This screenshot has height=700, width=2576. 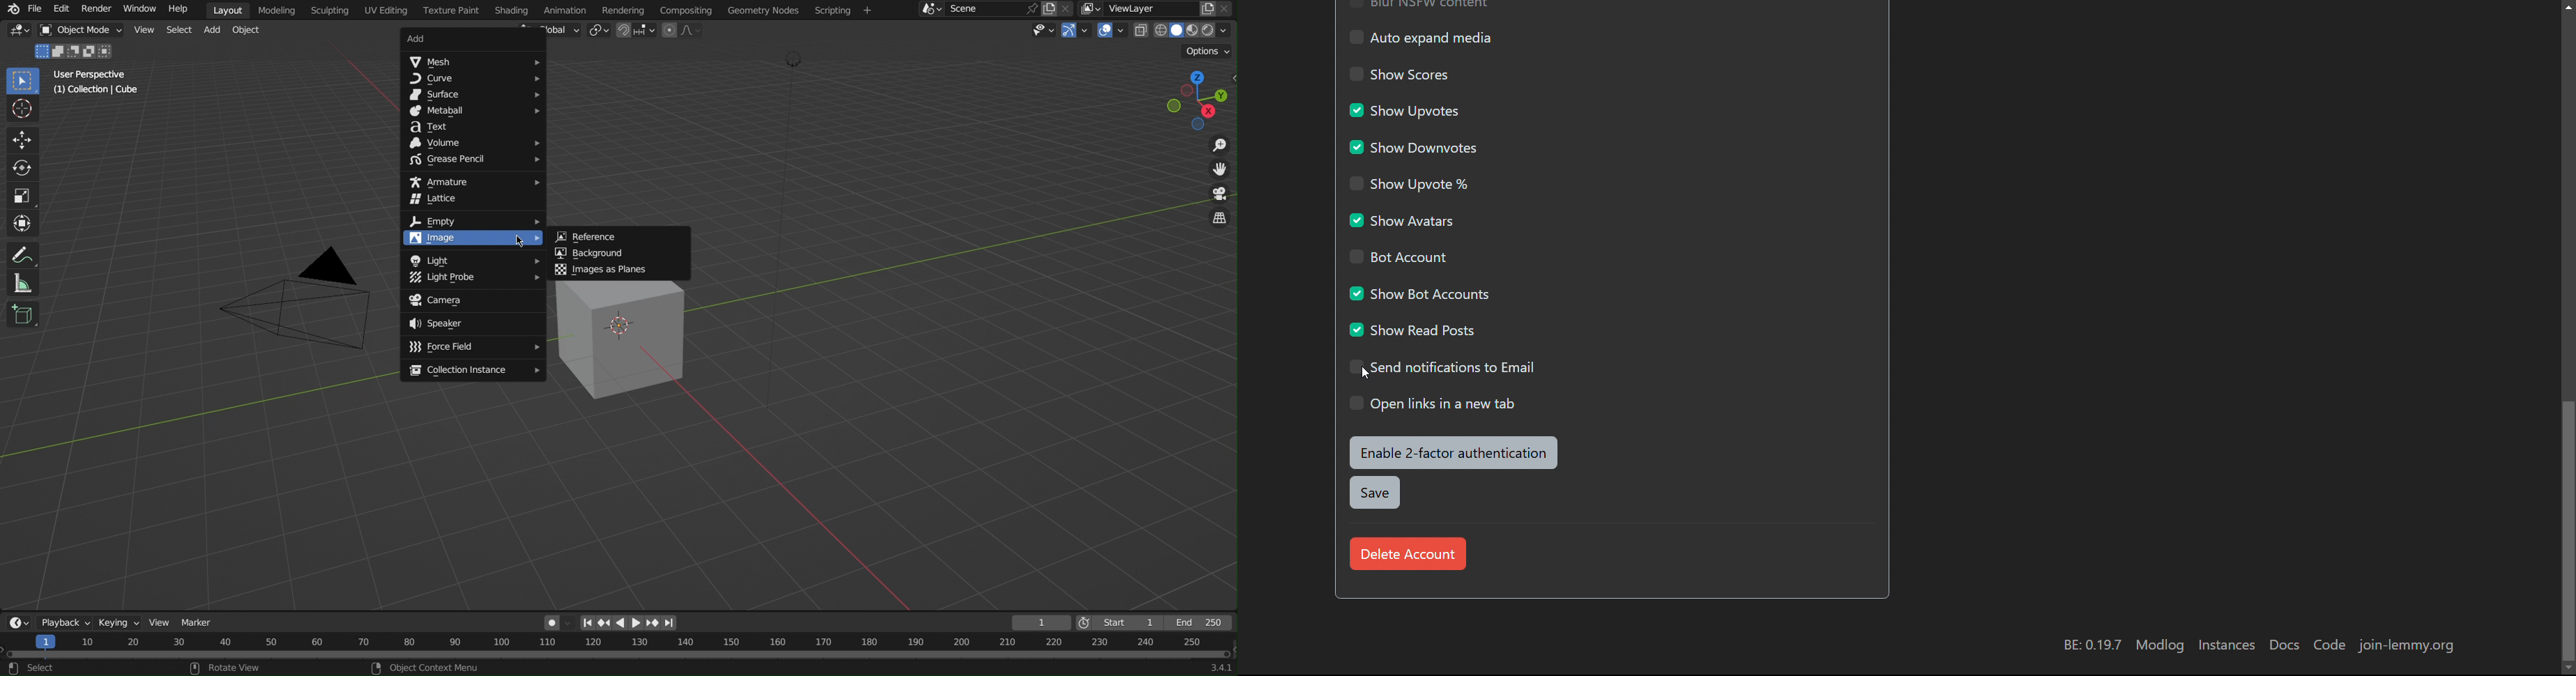 What do you see at coordinates (477, 80) in the screenshot?
I see `Curve` at bounding box center [477, 80].